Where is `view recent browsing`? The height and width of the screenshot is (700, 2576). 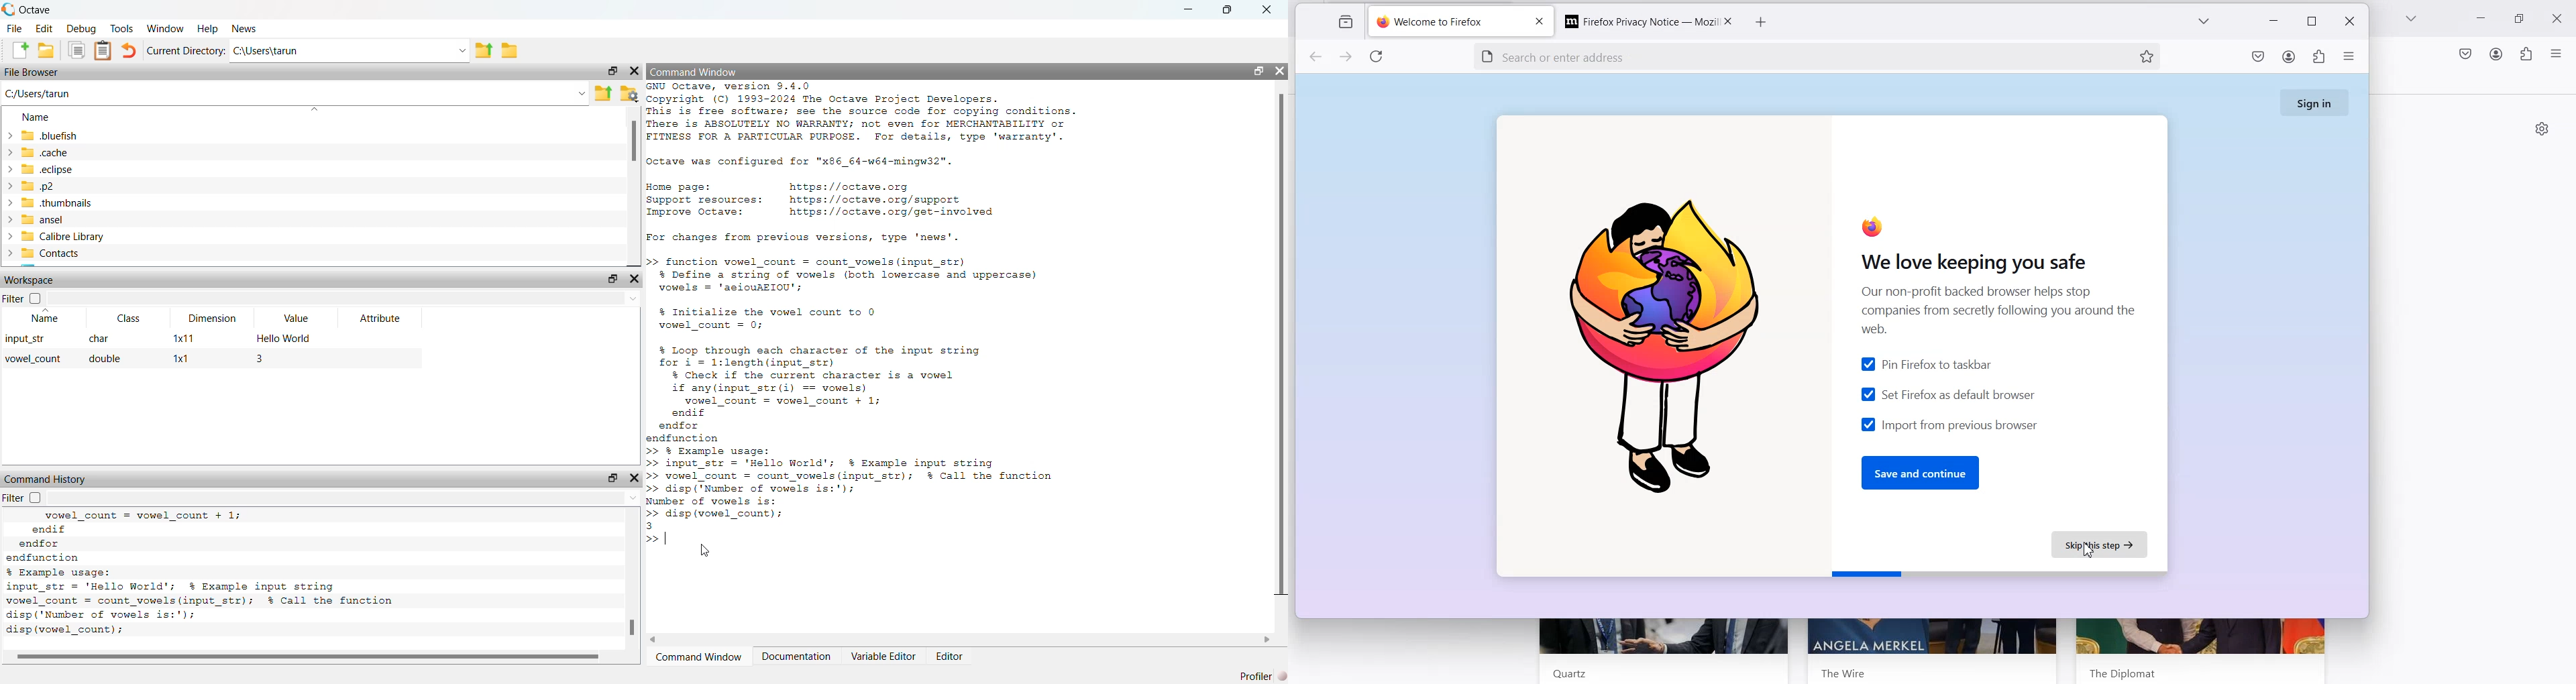 view recent browsing is located at coordinates (1344, 23).